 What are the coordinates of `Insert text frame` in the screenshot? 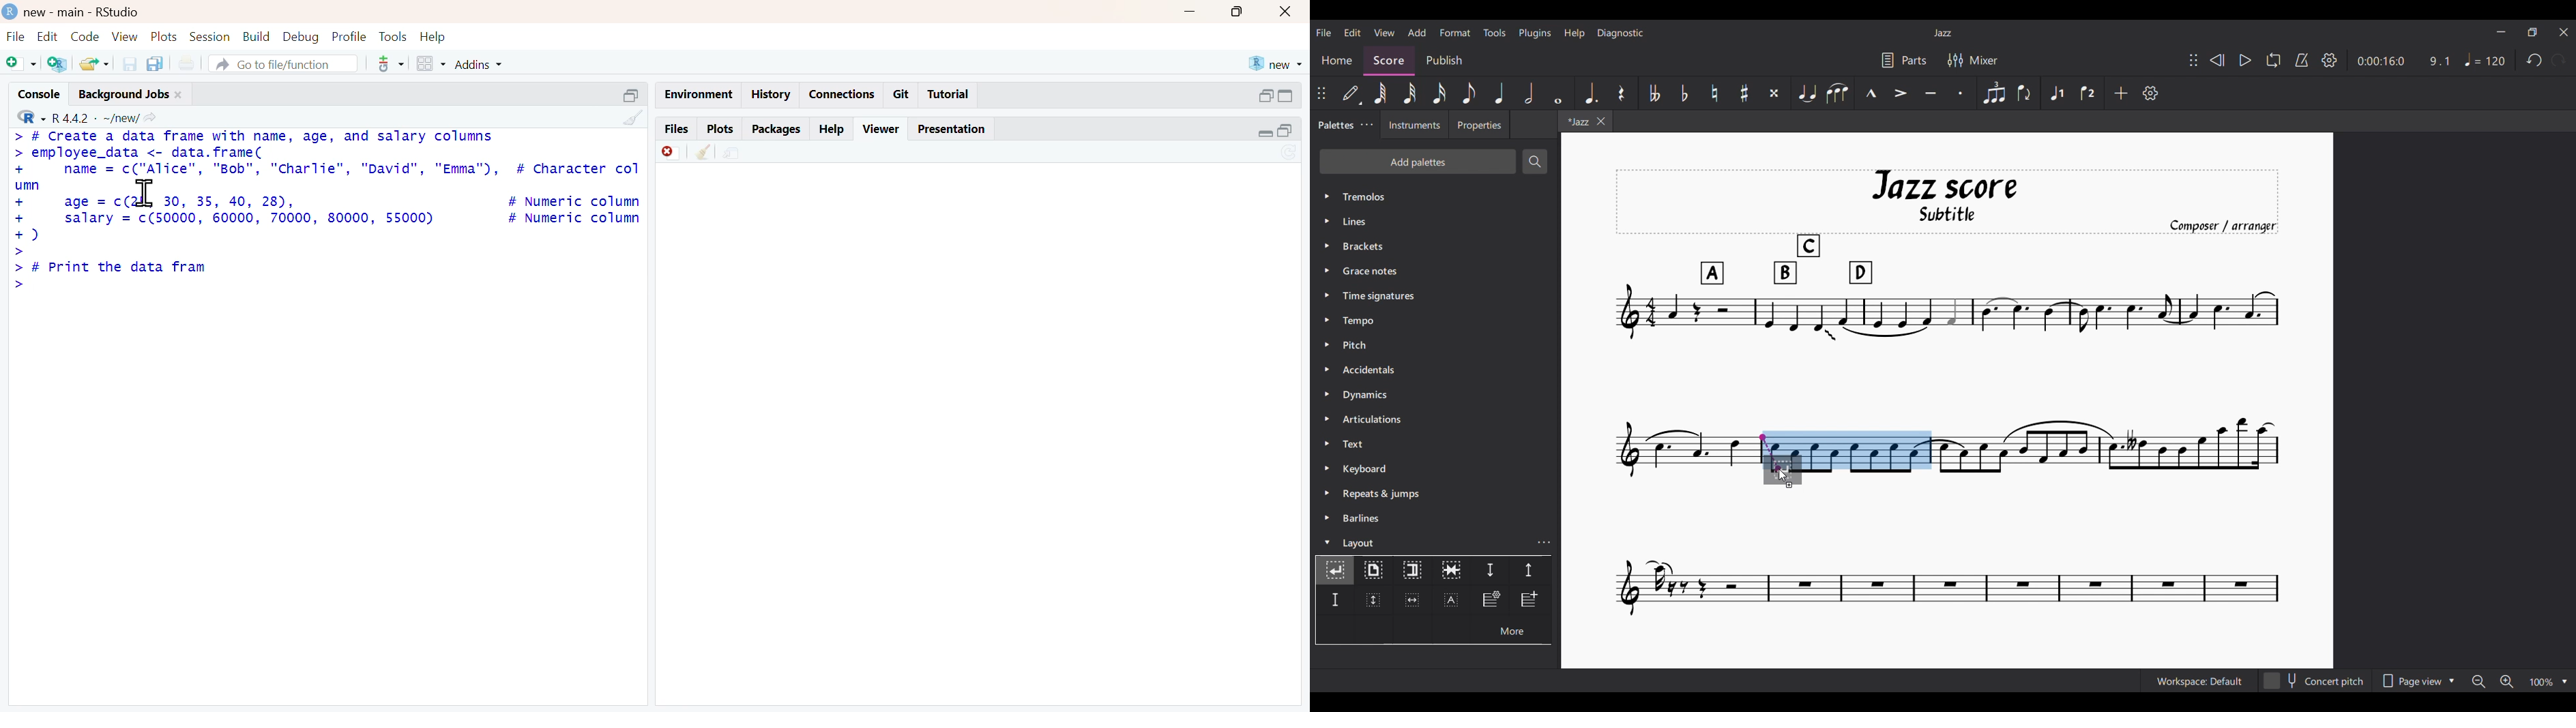 It's located at (1451, 600).